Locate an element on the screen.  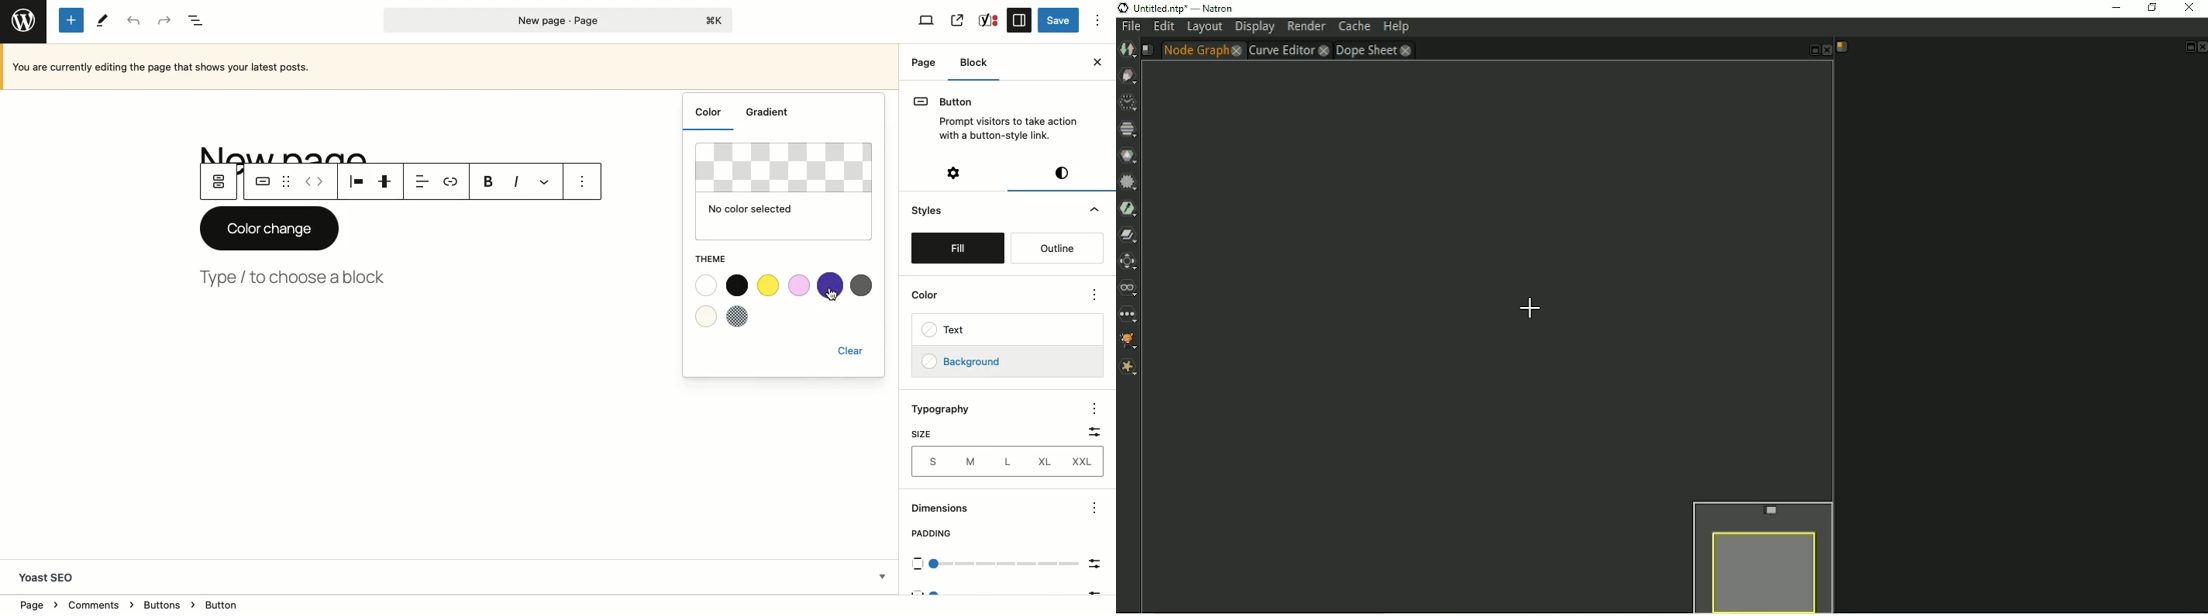
Align is located at coordinates (418, 182).